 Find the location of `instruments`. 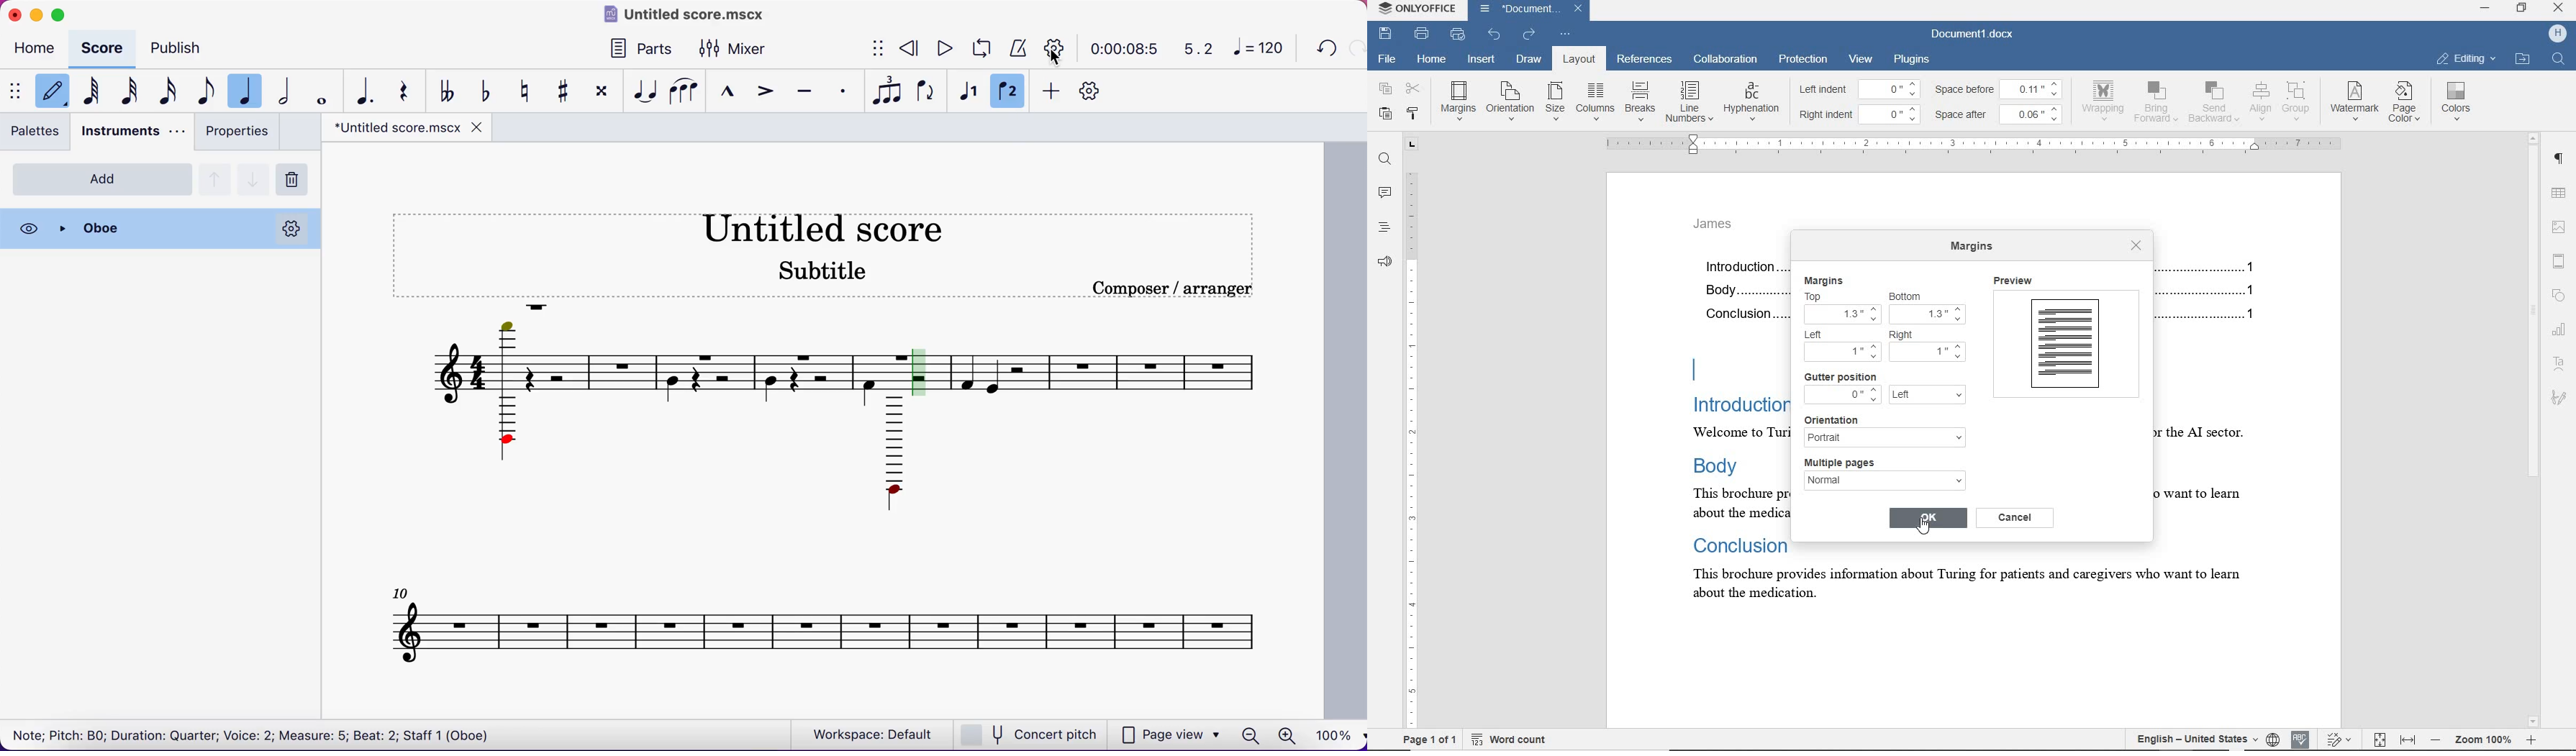

instruments is located at coordinates (131, 133).